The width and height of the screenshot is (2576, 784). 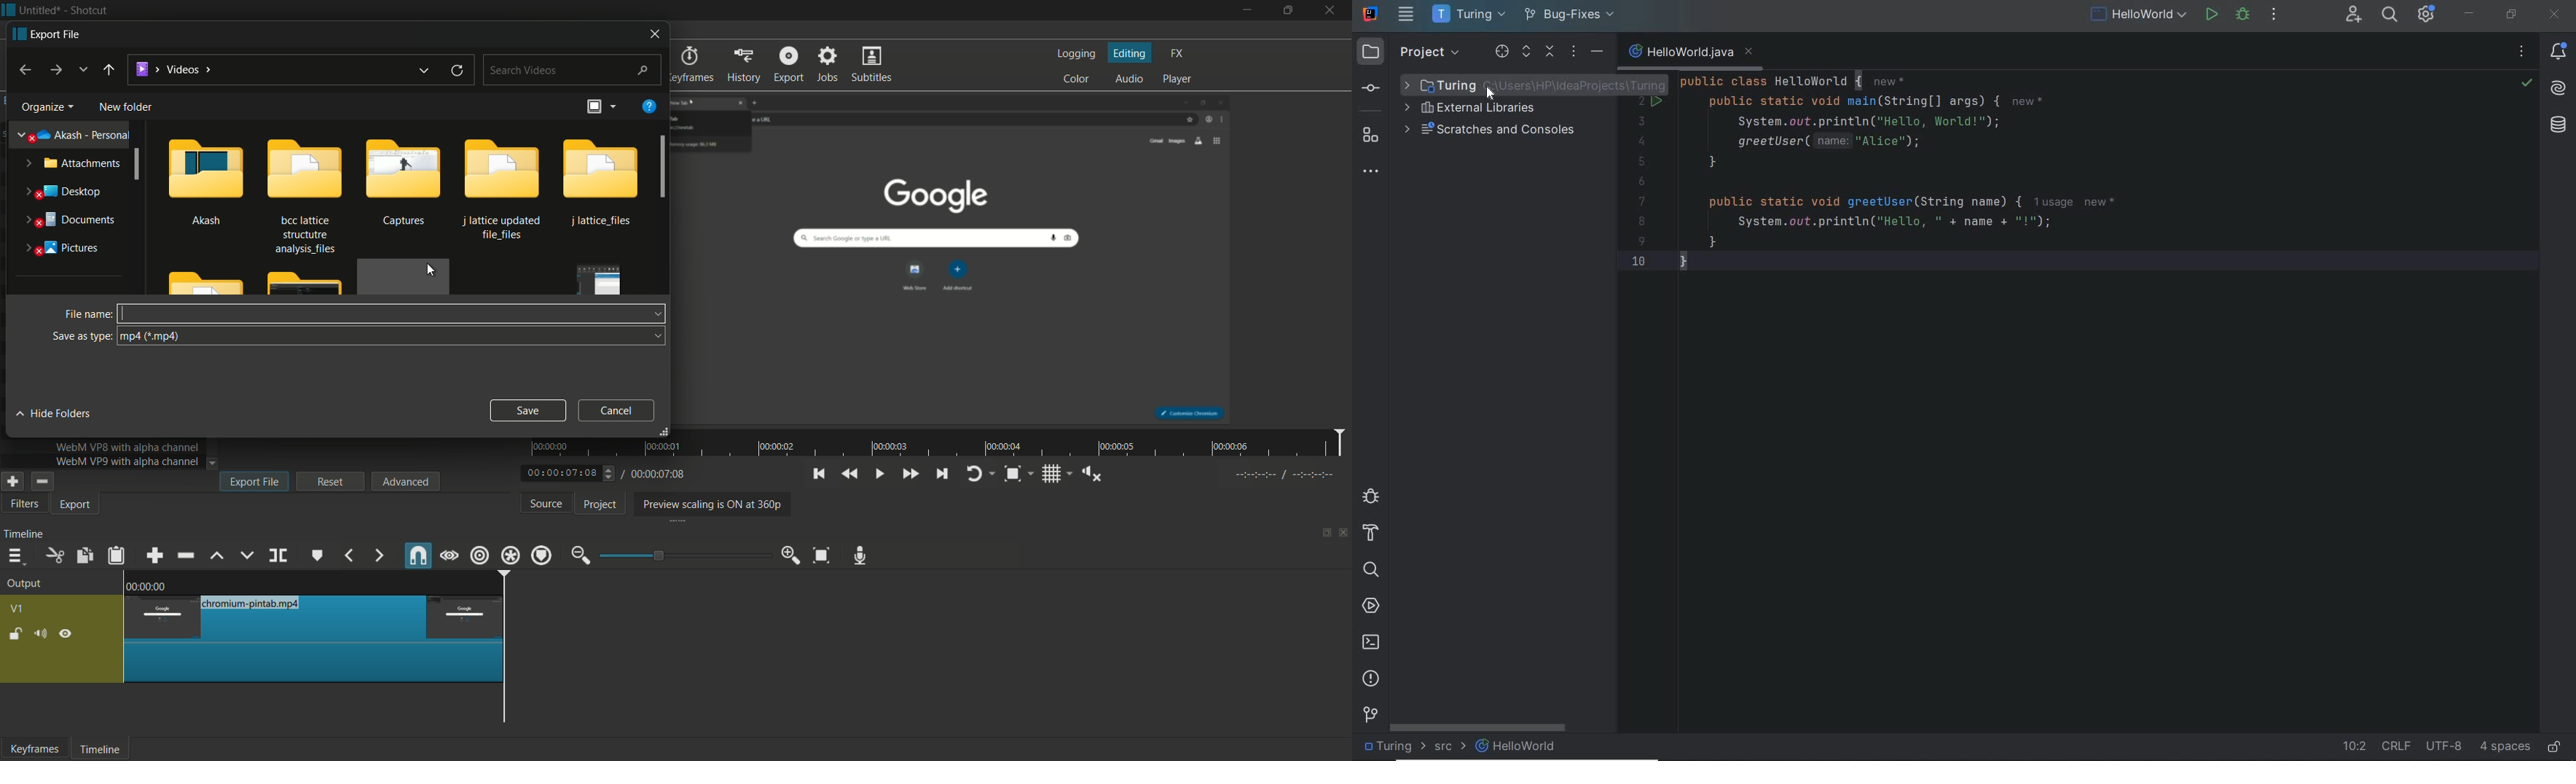 I want to click on hide folders, so click(x=55, y=412).